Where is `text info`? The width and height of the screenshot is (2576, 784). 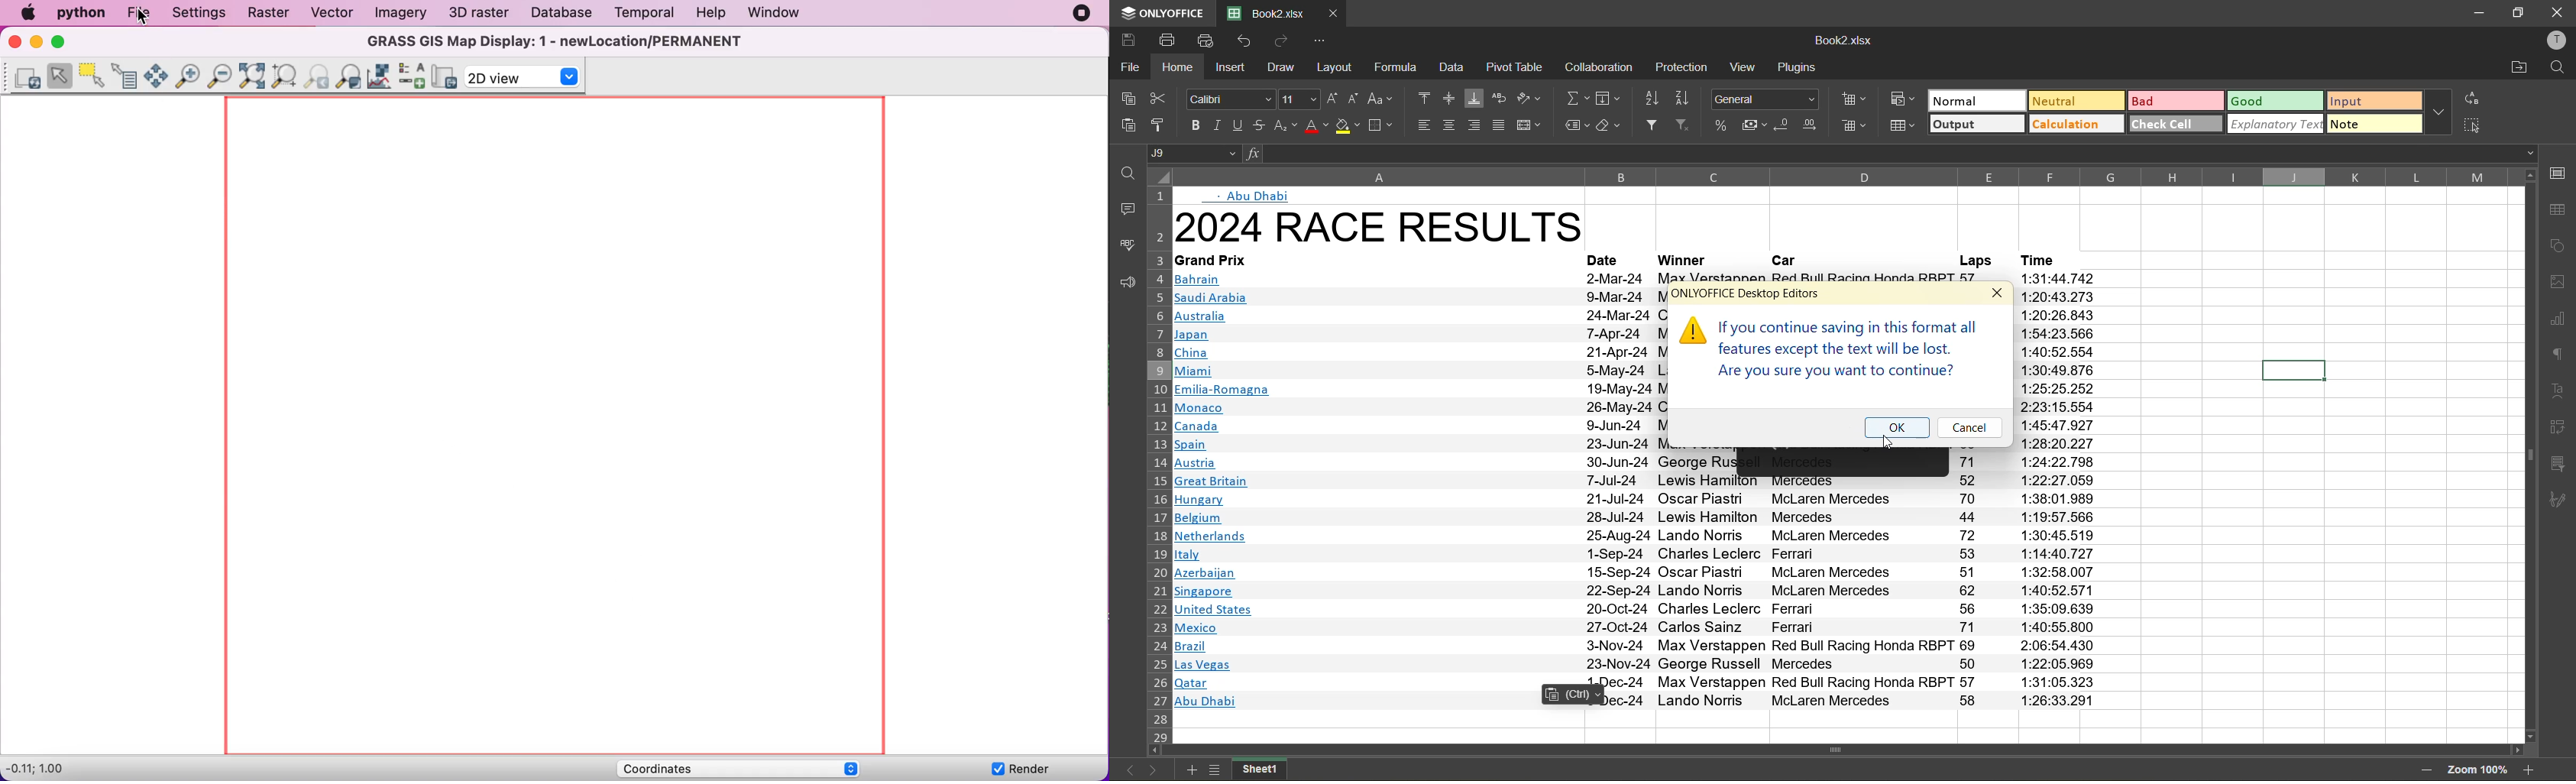 text info is located at coordinates (1645, 664).